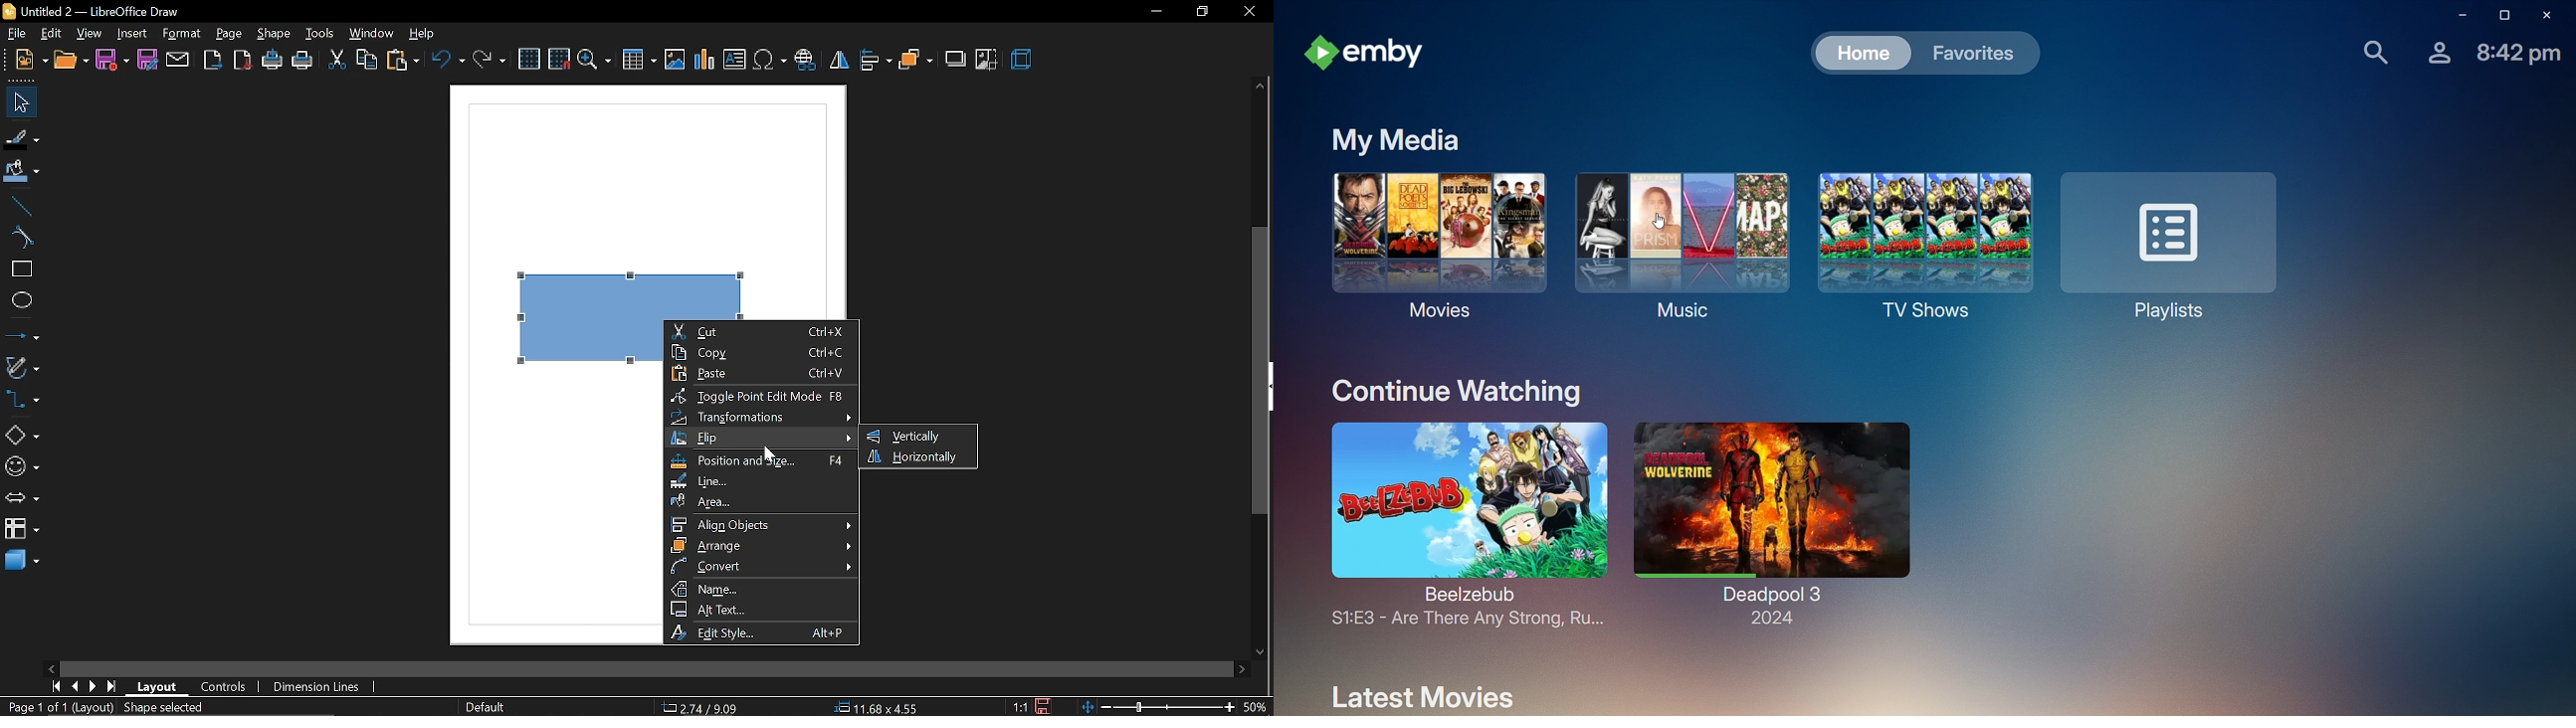 The image size is (2576, 728). I want to click on view, so click(92, 34).